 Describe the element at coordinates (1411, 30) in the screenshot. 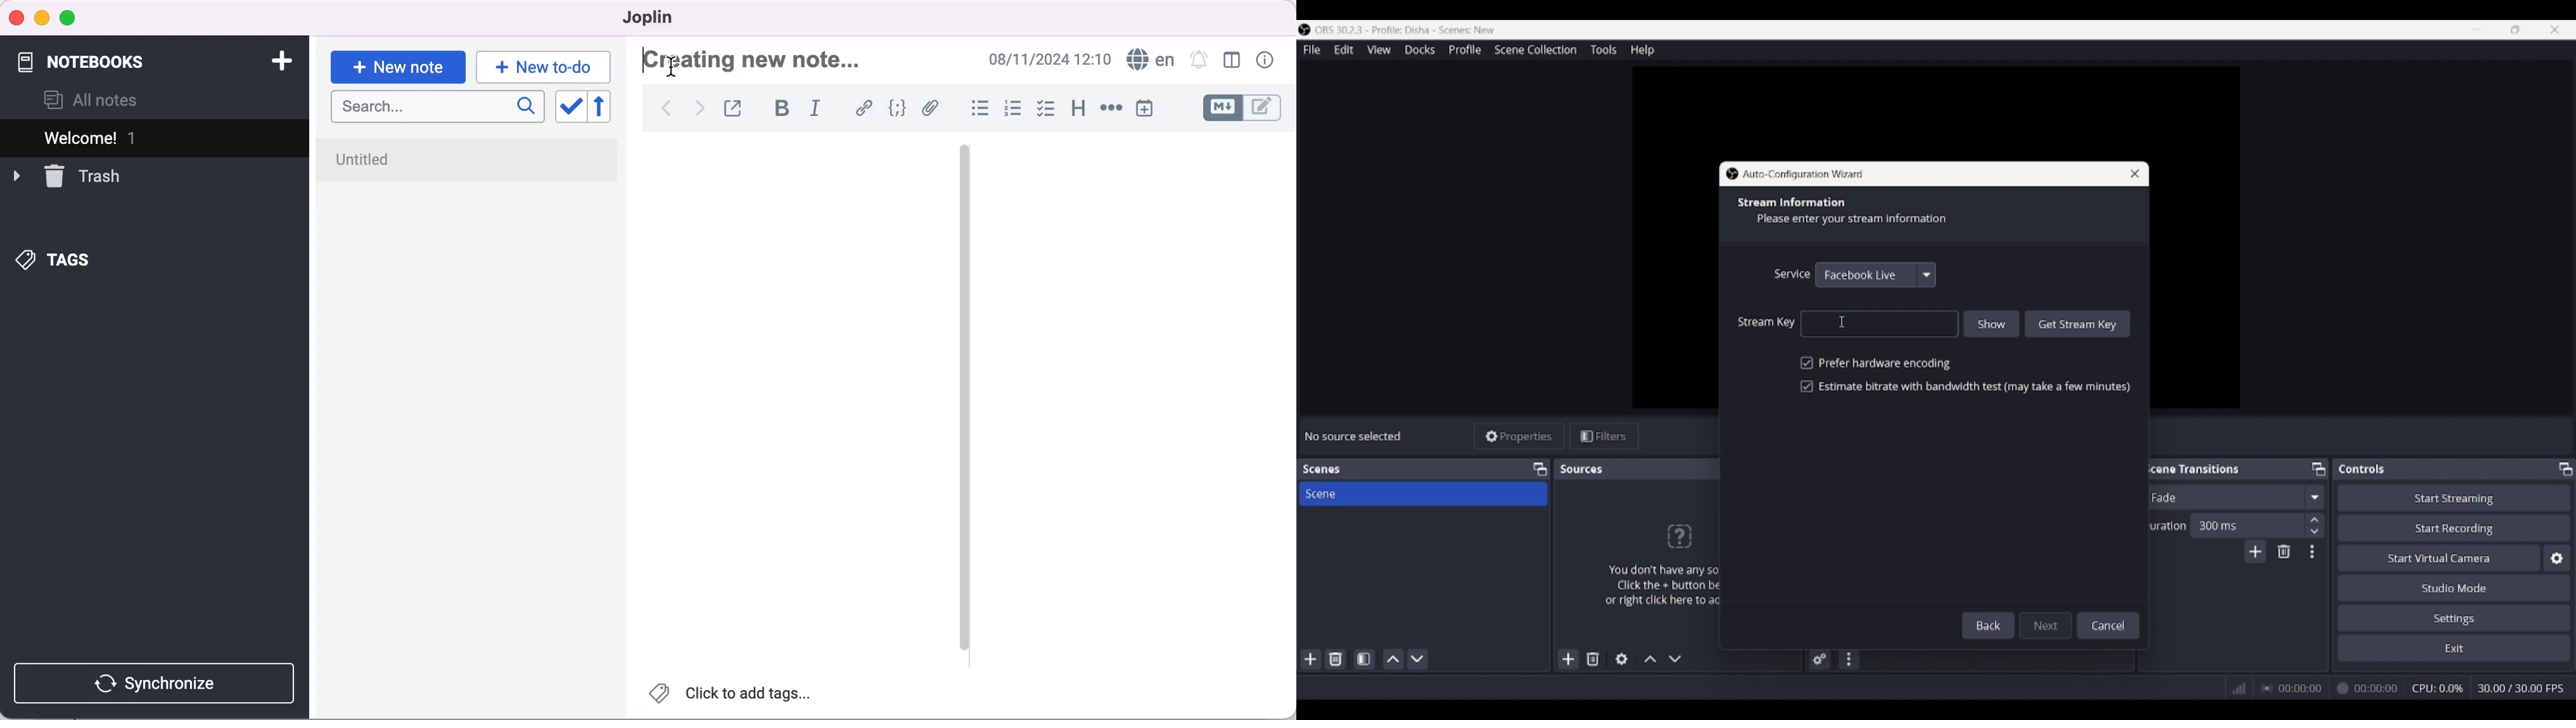

I see `Software and project name` at that location.